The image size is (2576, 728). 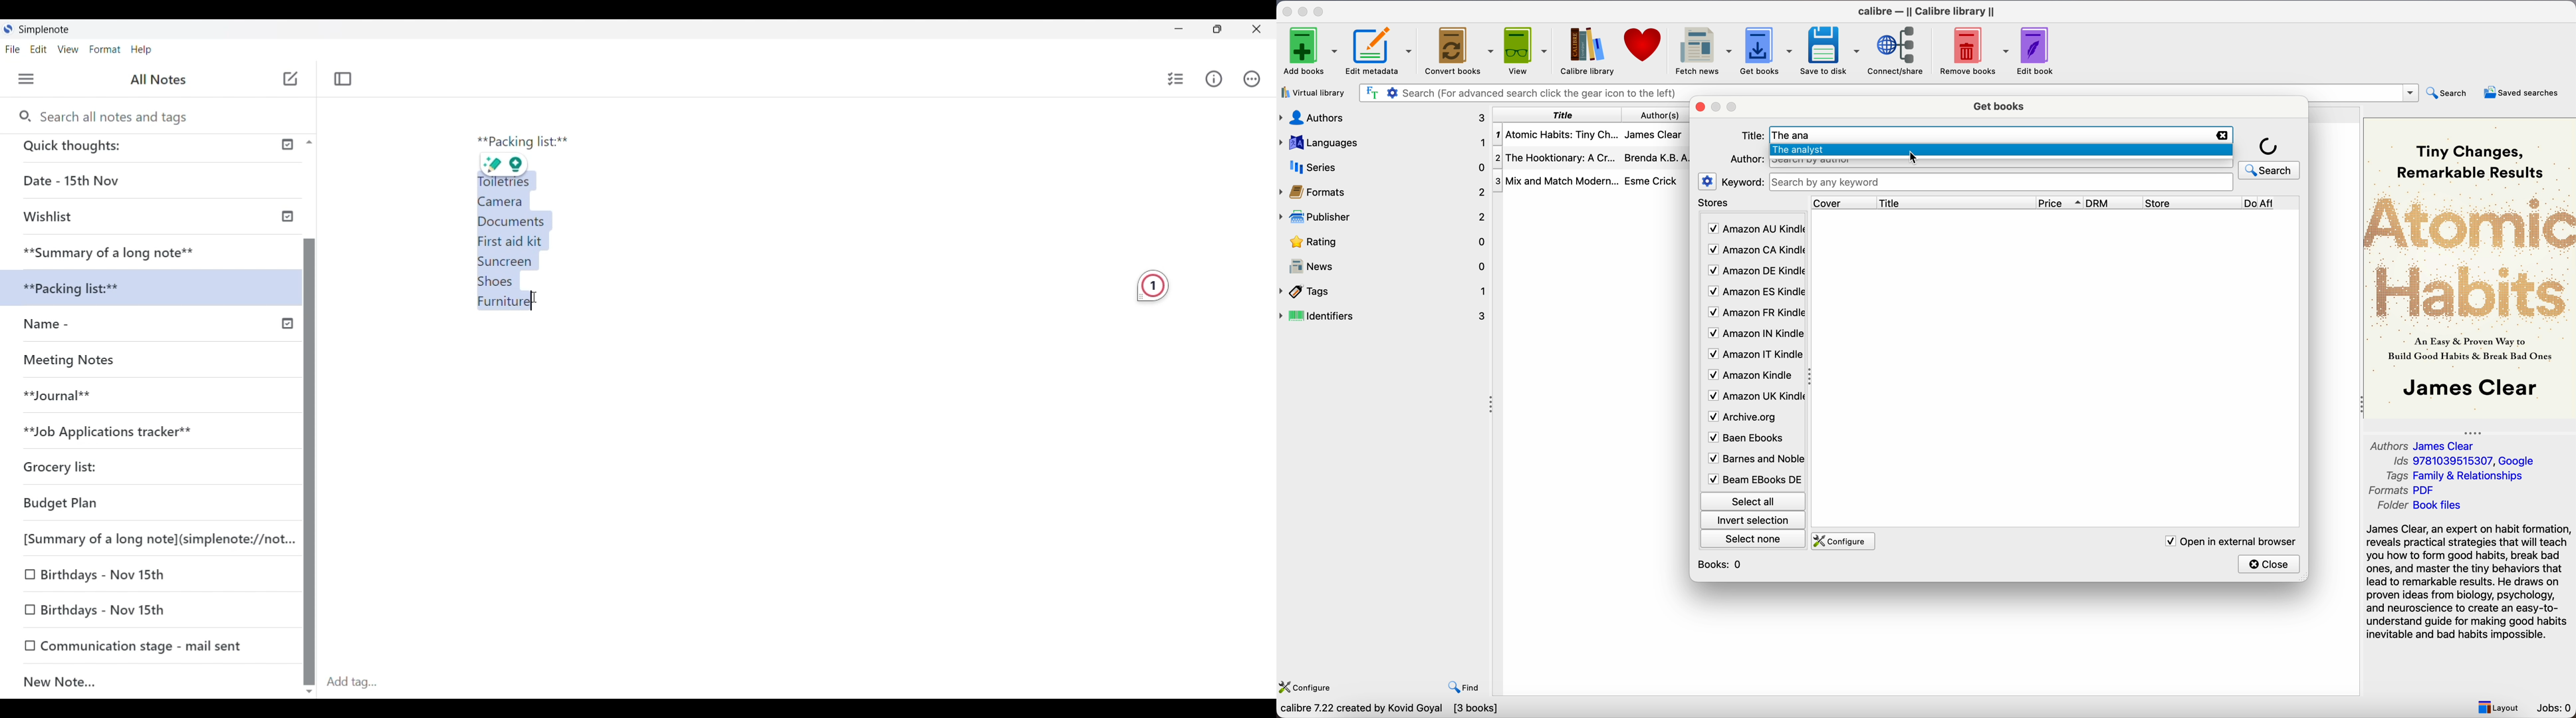 What do you see at coordinates (1753, 521) in the screenshot?
I see `invert selection` at bounding box center [1753, 521].